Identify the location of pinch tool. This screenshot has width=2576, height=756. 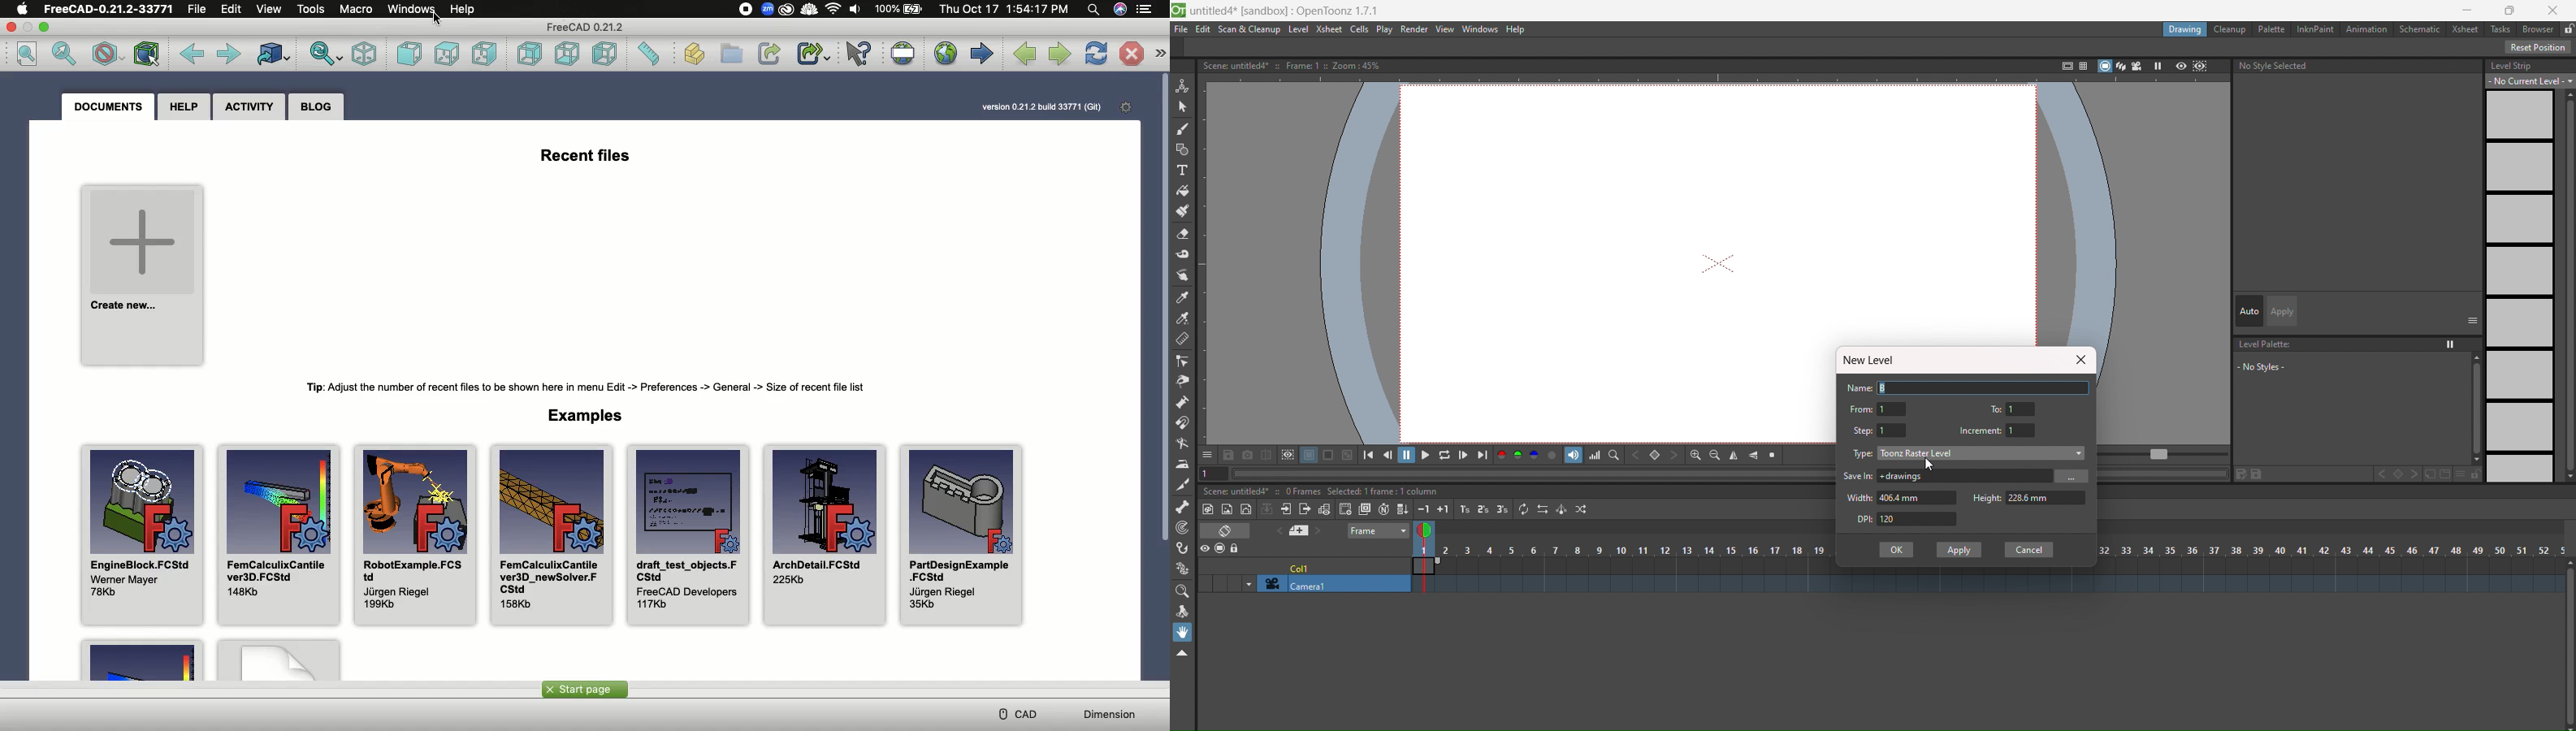
(1182, 382).